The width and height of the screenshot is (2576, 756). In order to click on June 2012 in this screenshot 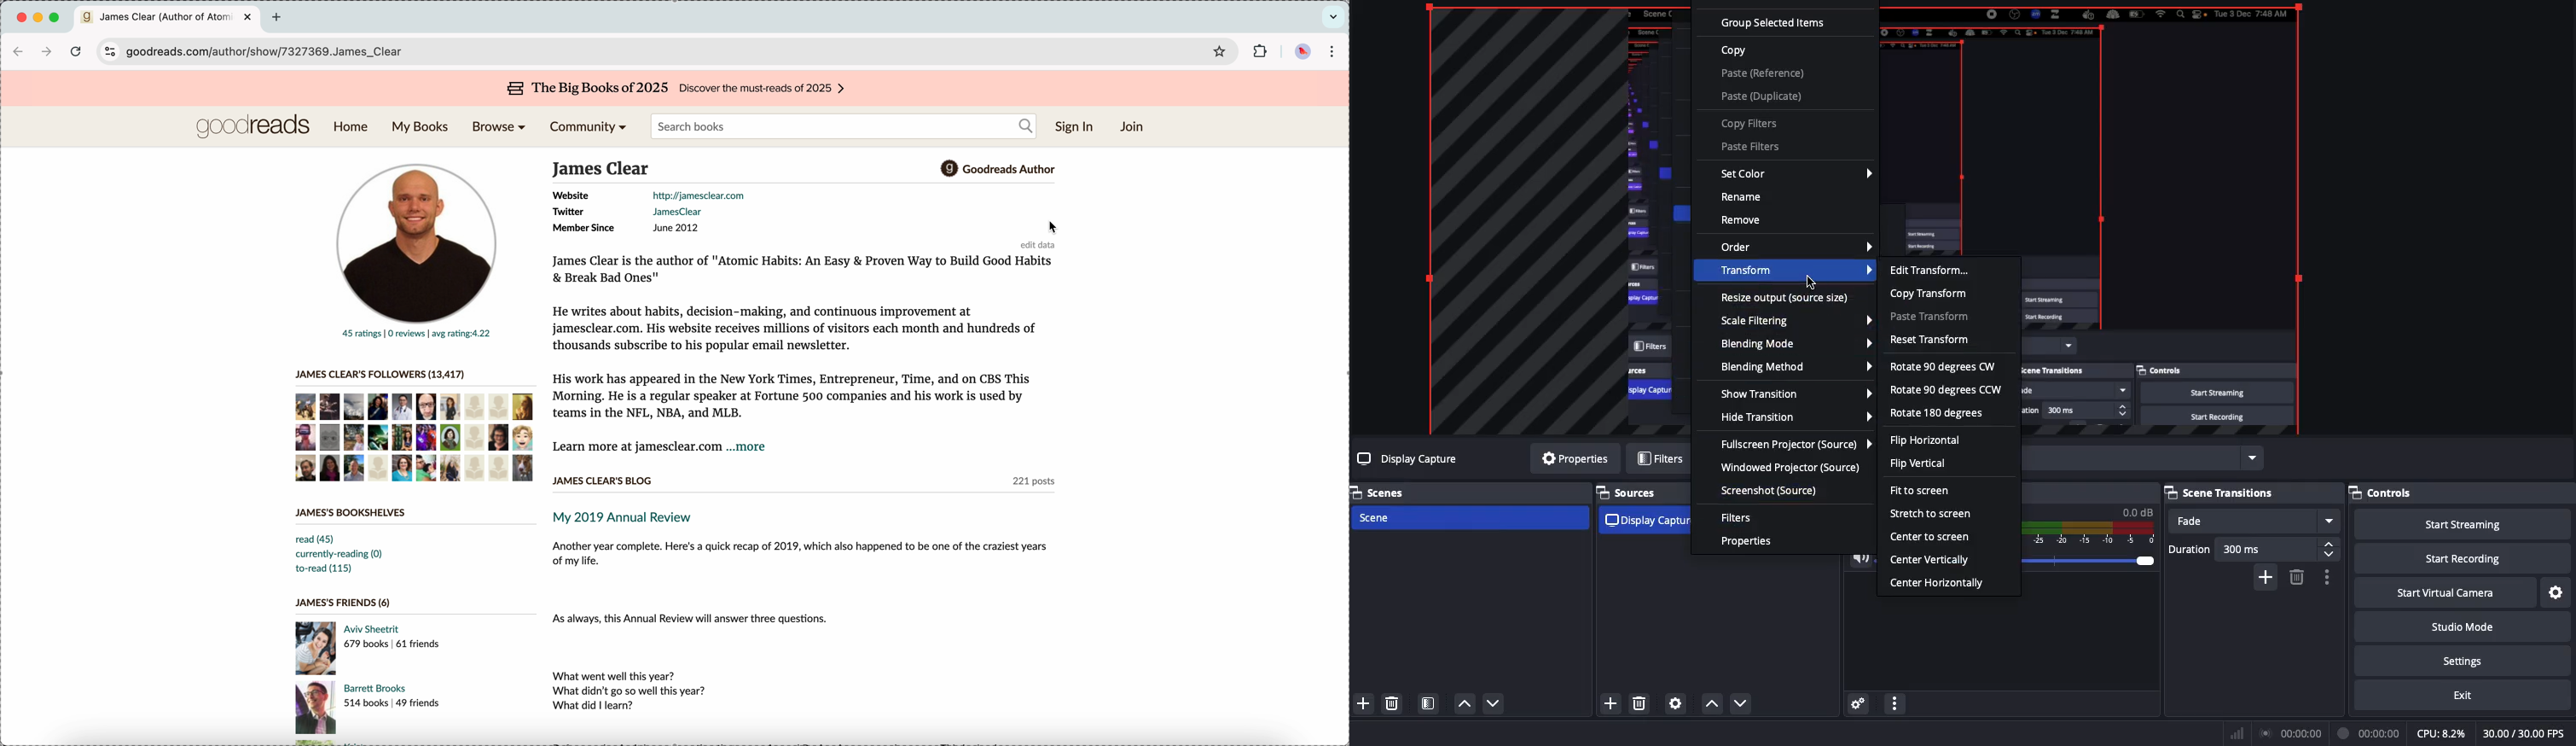, I will do `click(676, 228)`.